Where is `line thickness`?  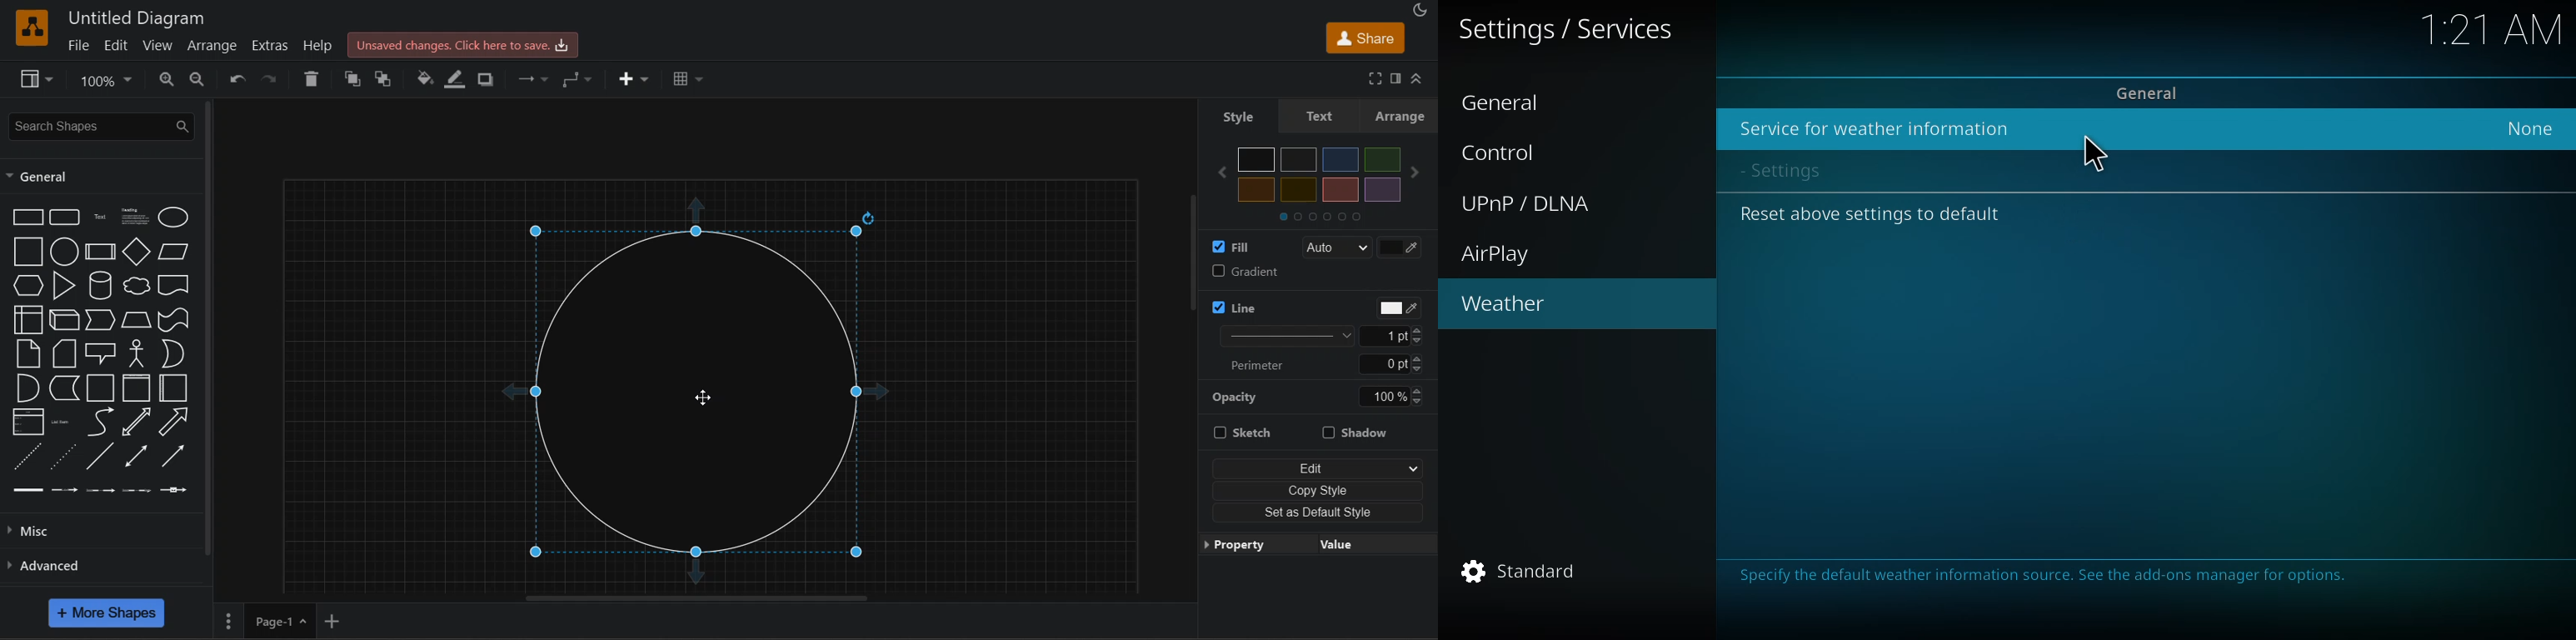 line thickness is located at coordinates (1273, 336).